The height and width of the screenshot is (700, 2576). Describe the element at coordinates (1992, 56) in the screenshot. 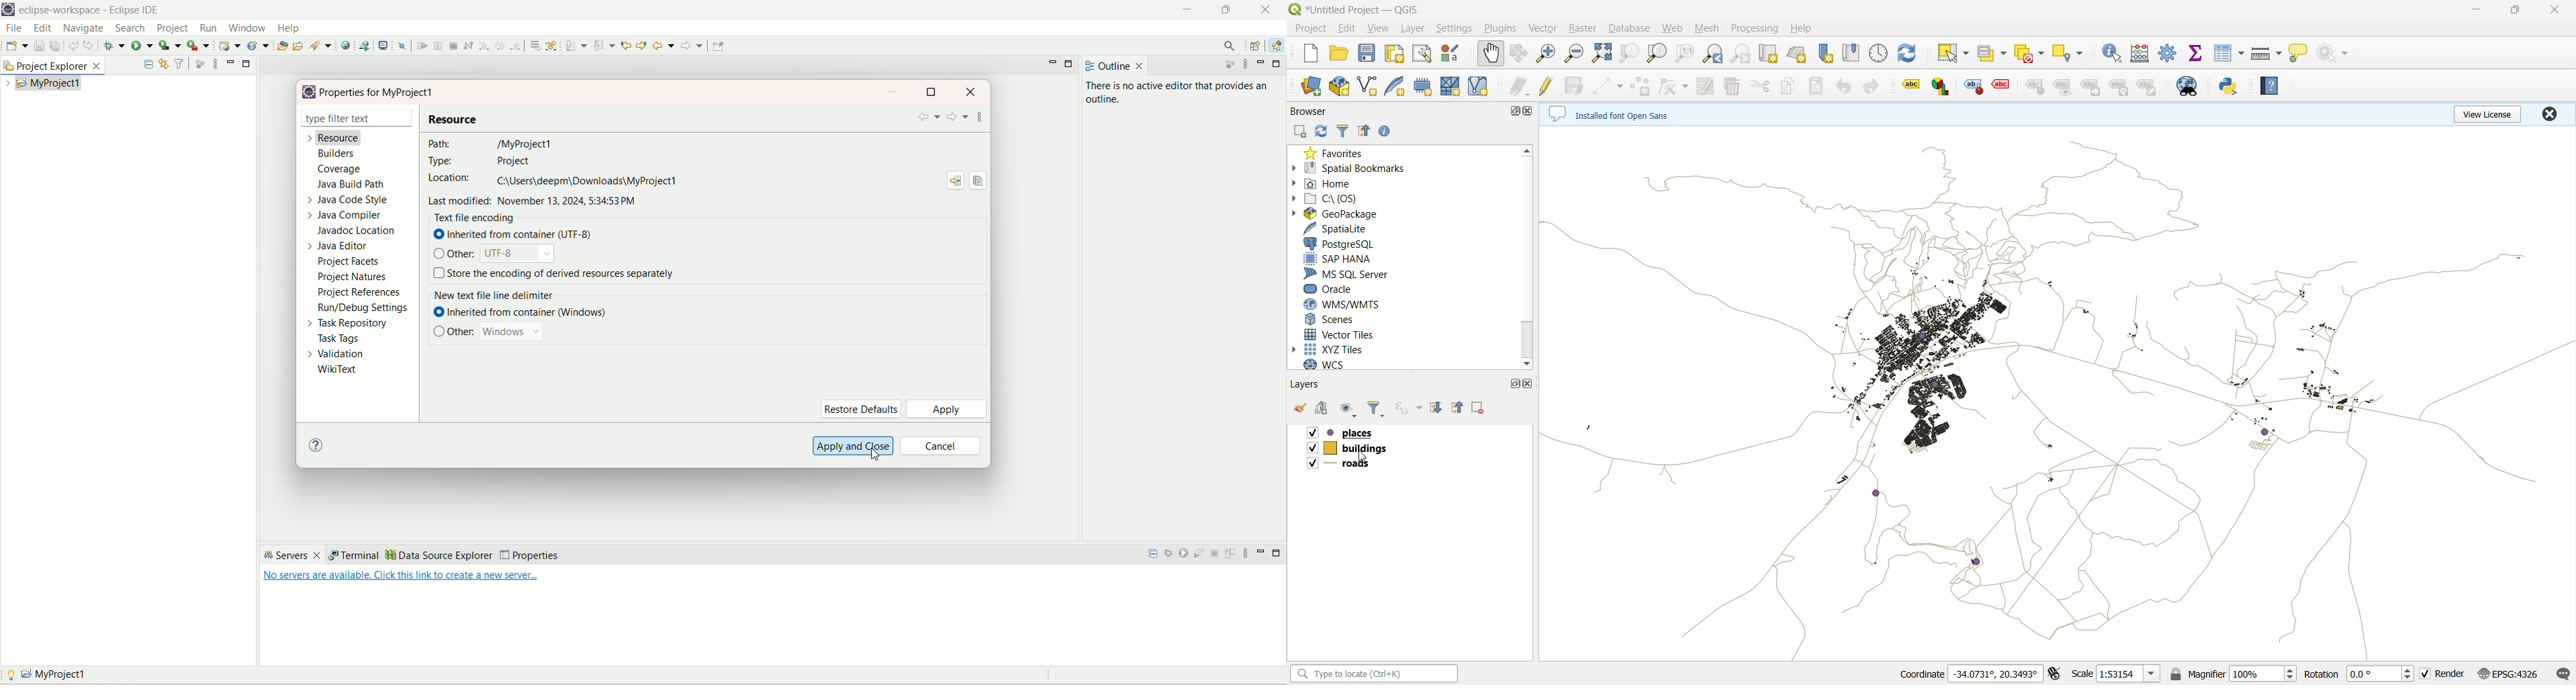

I see `select value` at that location.